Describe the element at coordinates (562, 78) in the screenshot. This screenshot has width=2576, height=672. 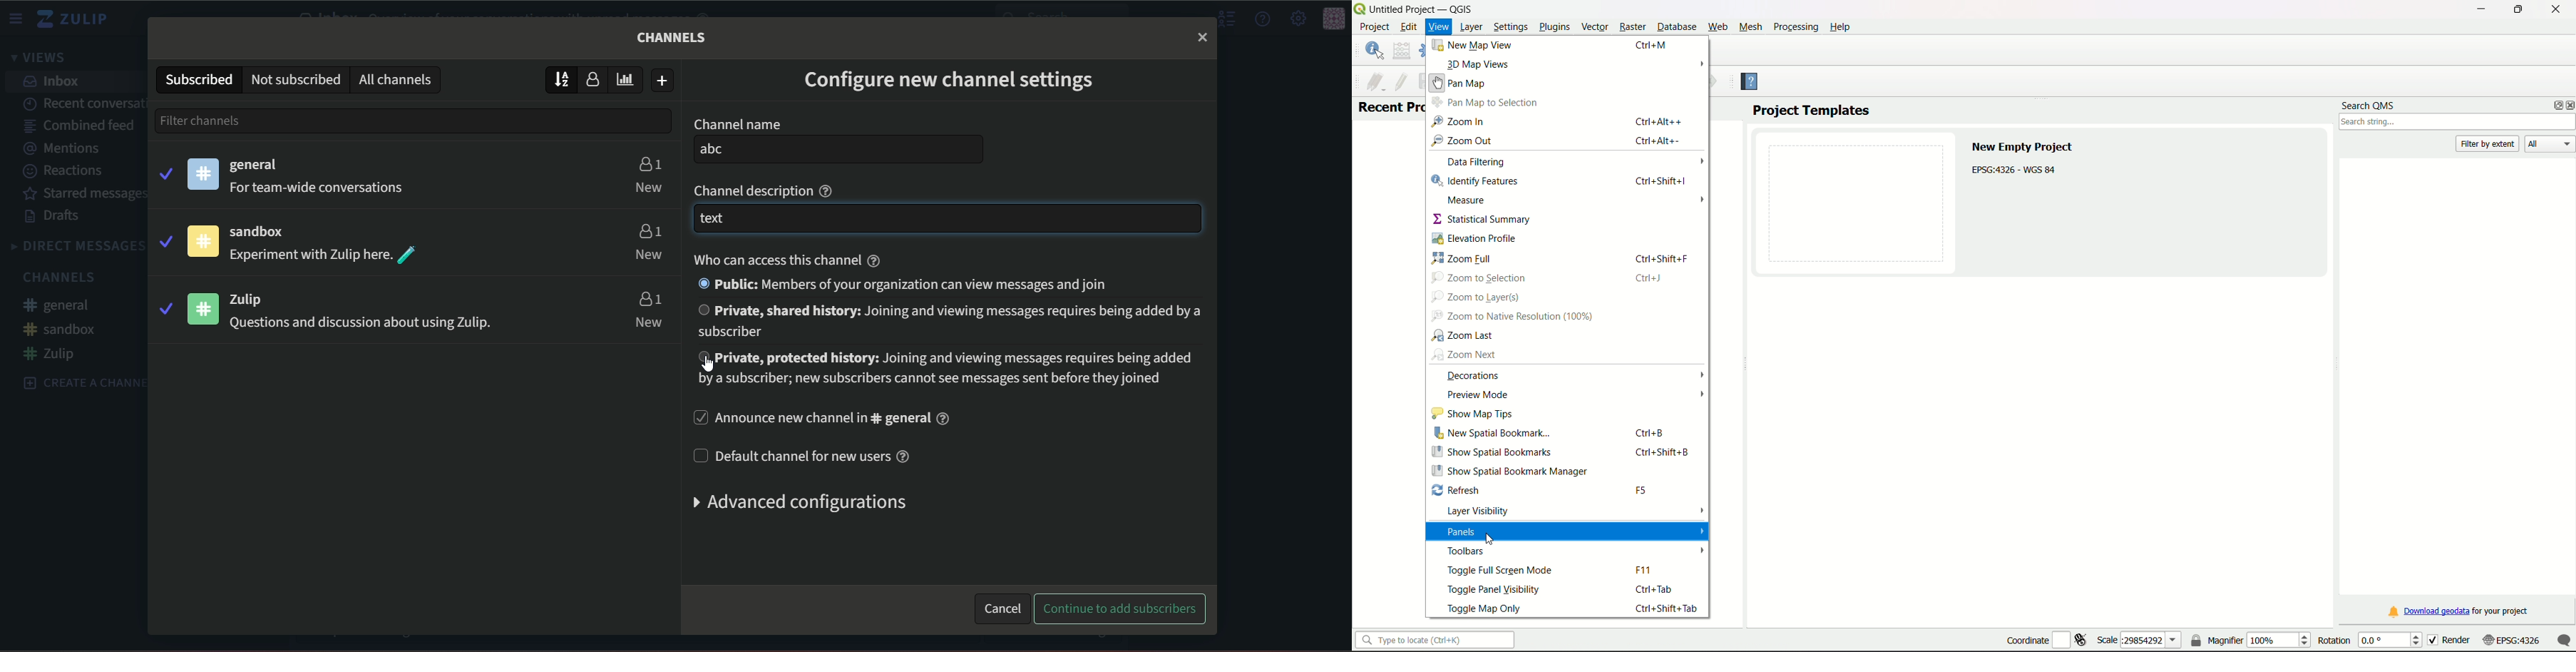
I see `sort` at that location.